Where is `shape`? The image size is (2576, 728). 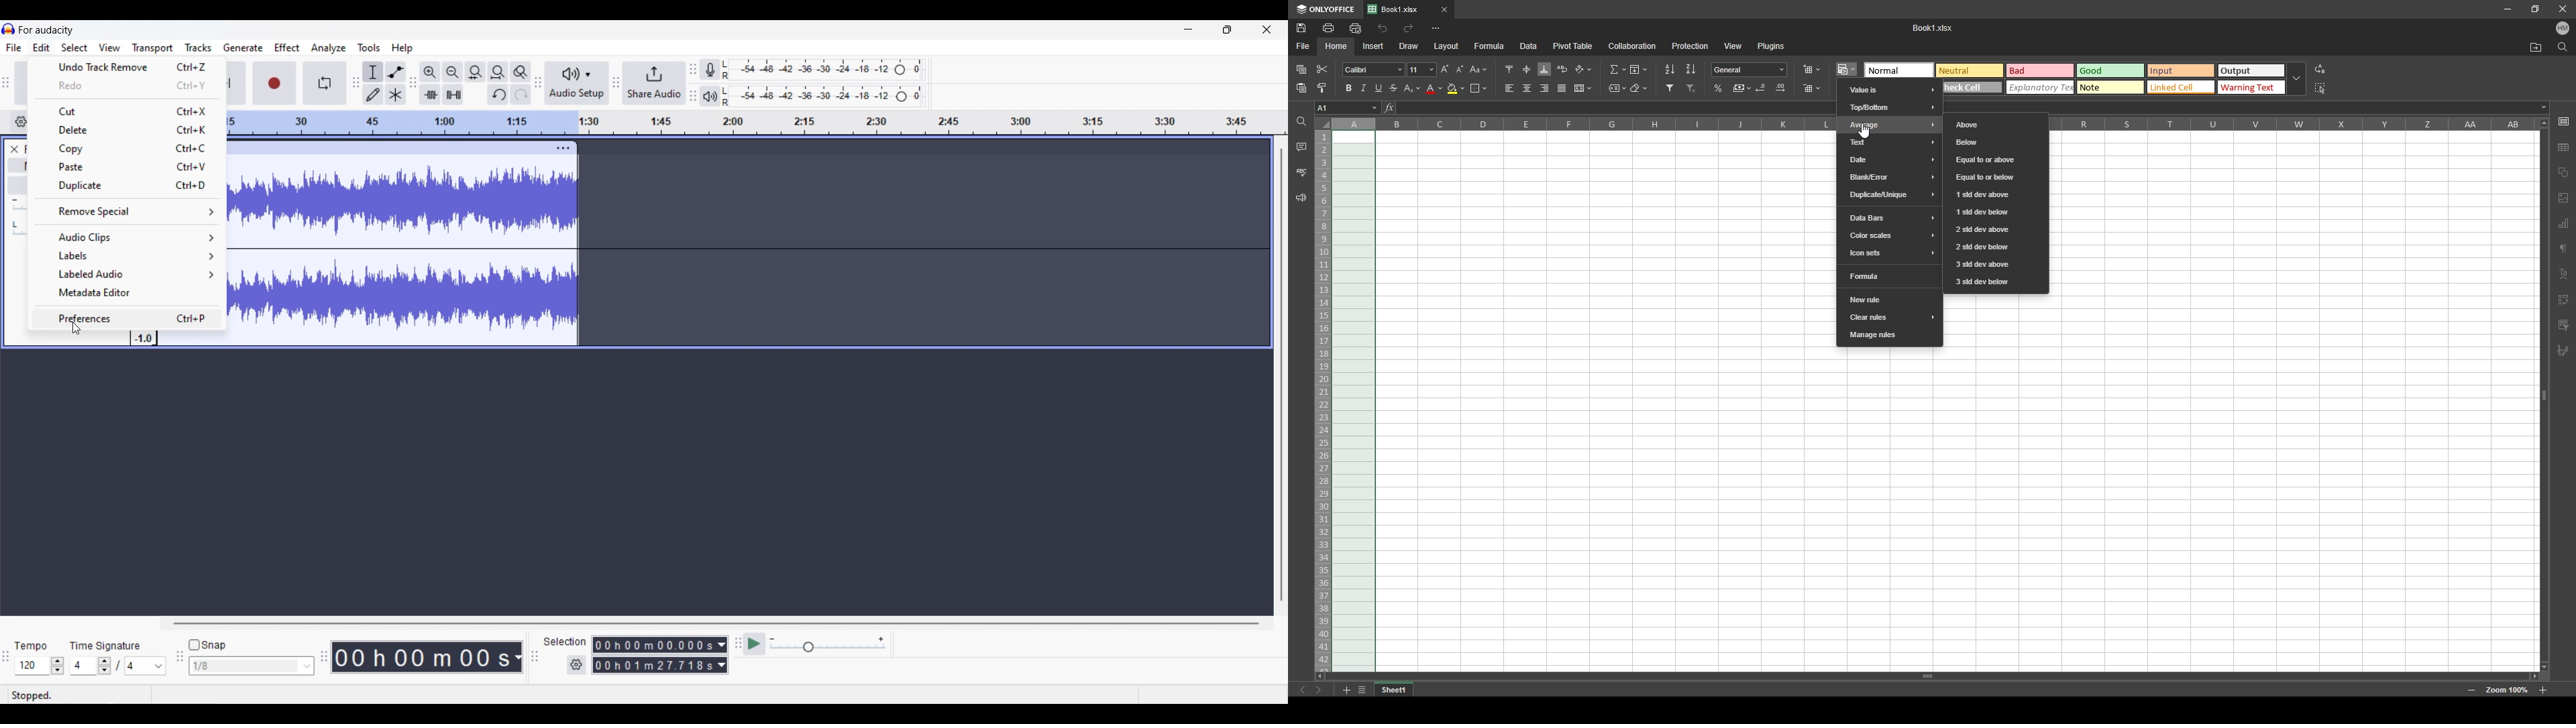 shape is located at coordinates (2564, 174).